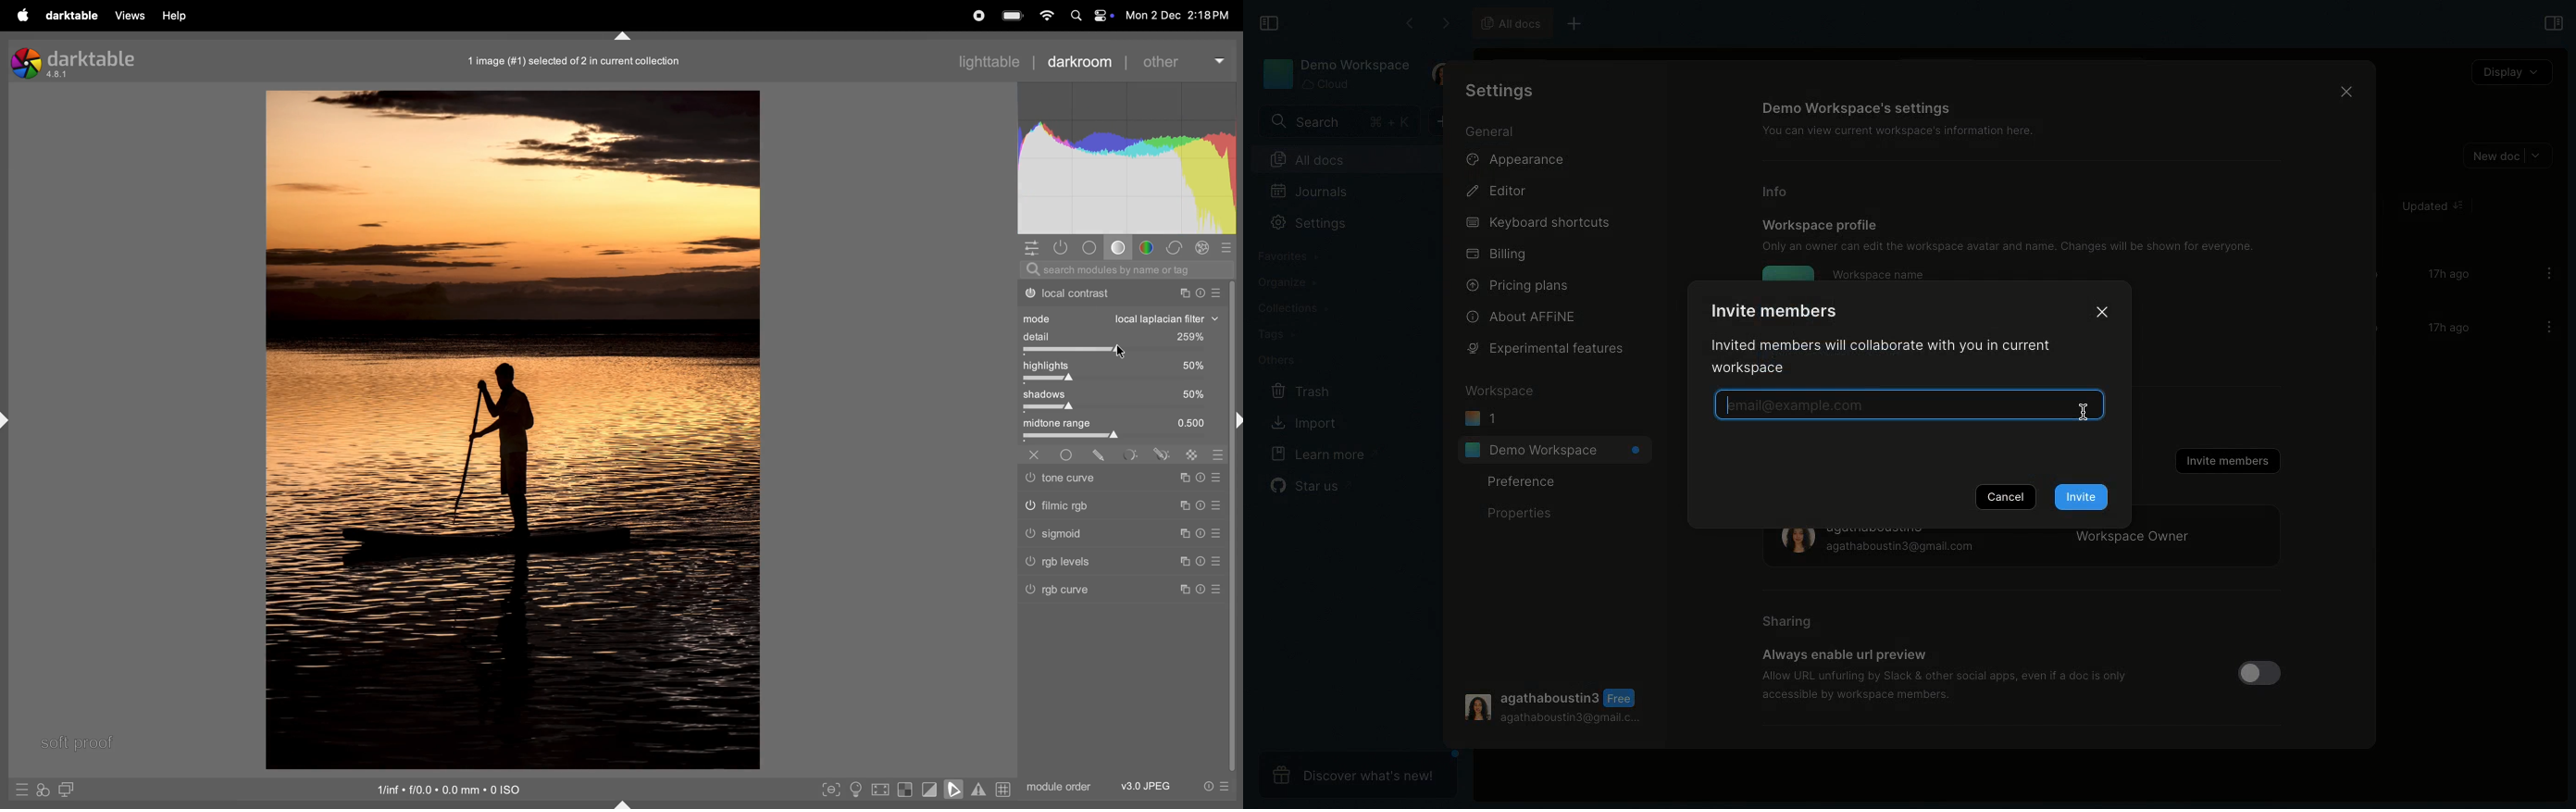 The image size is (2576, 812). I want to click on Back, so click(1409, 23).